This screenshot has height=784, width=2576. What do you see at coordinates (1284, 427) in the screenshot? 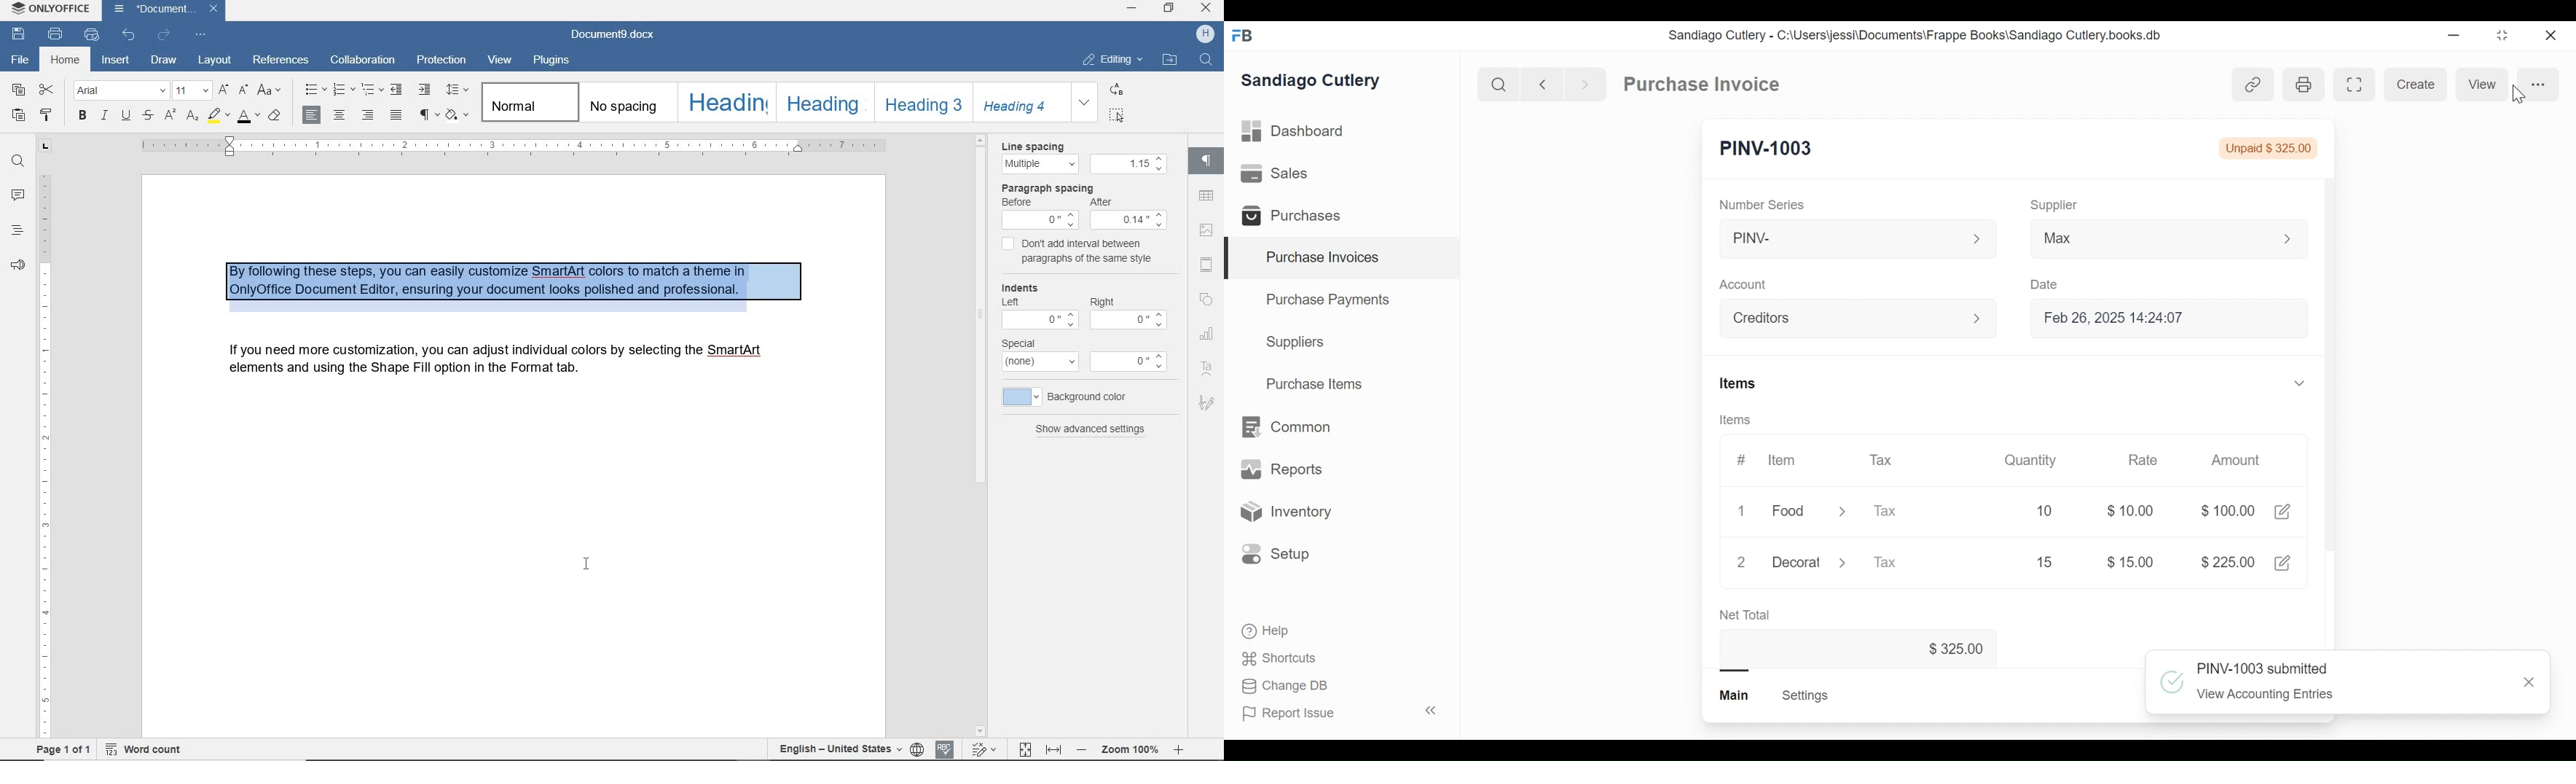
I see `Common` at bounding box center [1284, 427].